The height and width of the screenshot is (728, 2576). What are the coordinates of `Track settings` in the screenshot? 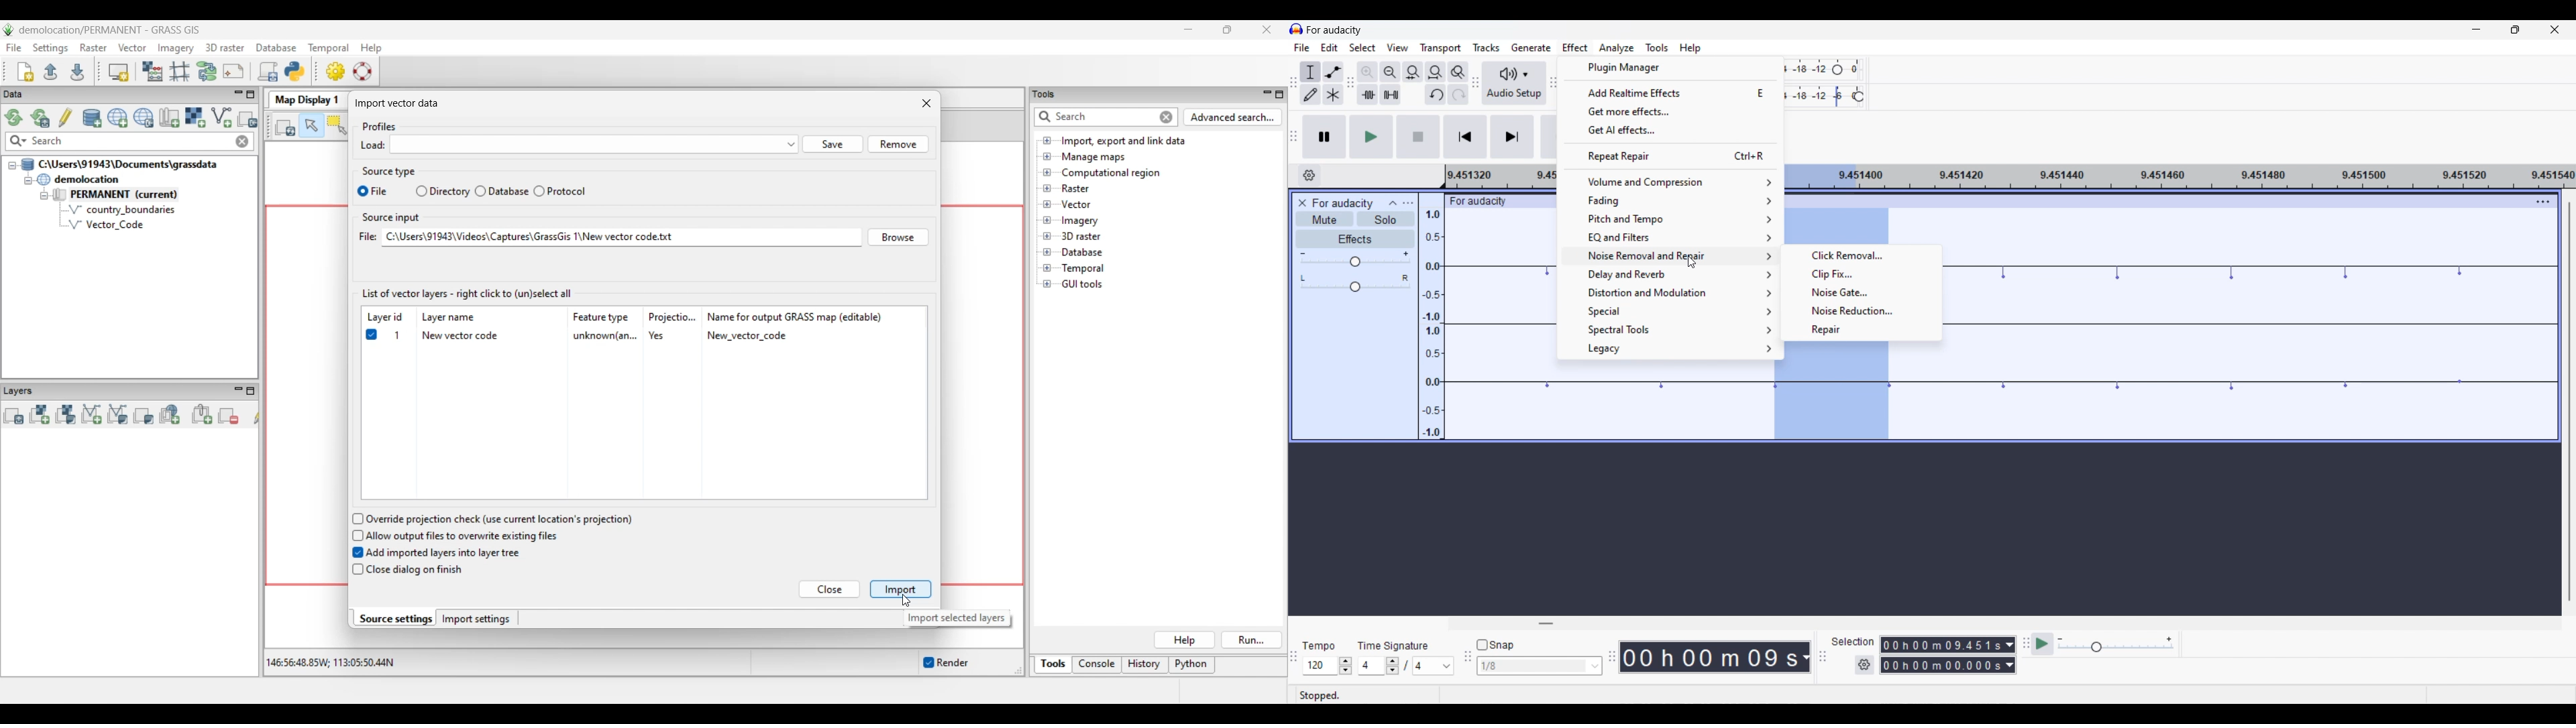 It's located at (2543, 202).